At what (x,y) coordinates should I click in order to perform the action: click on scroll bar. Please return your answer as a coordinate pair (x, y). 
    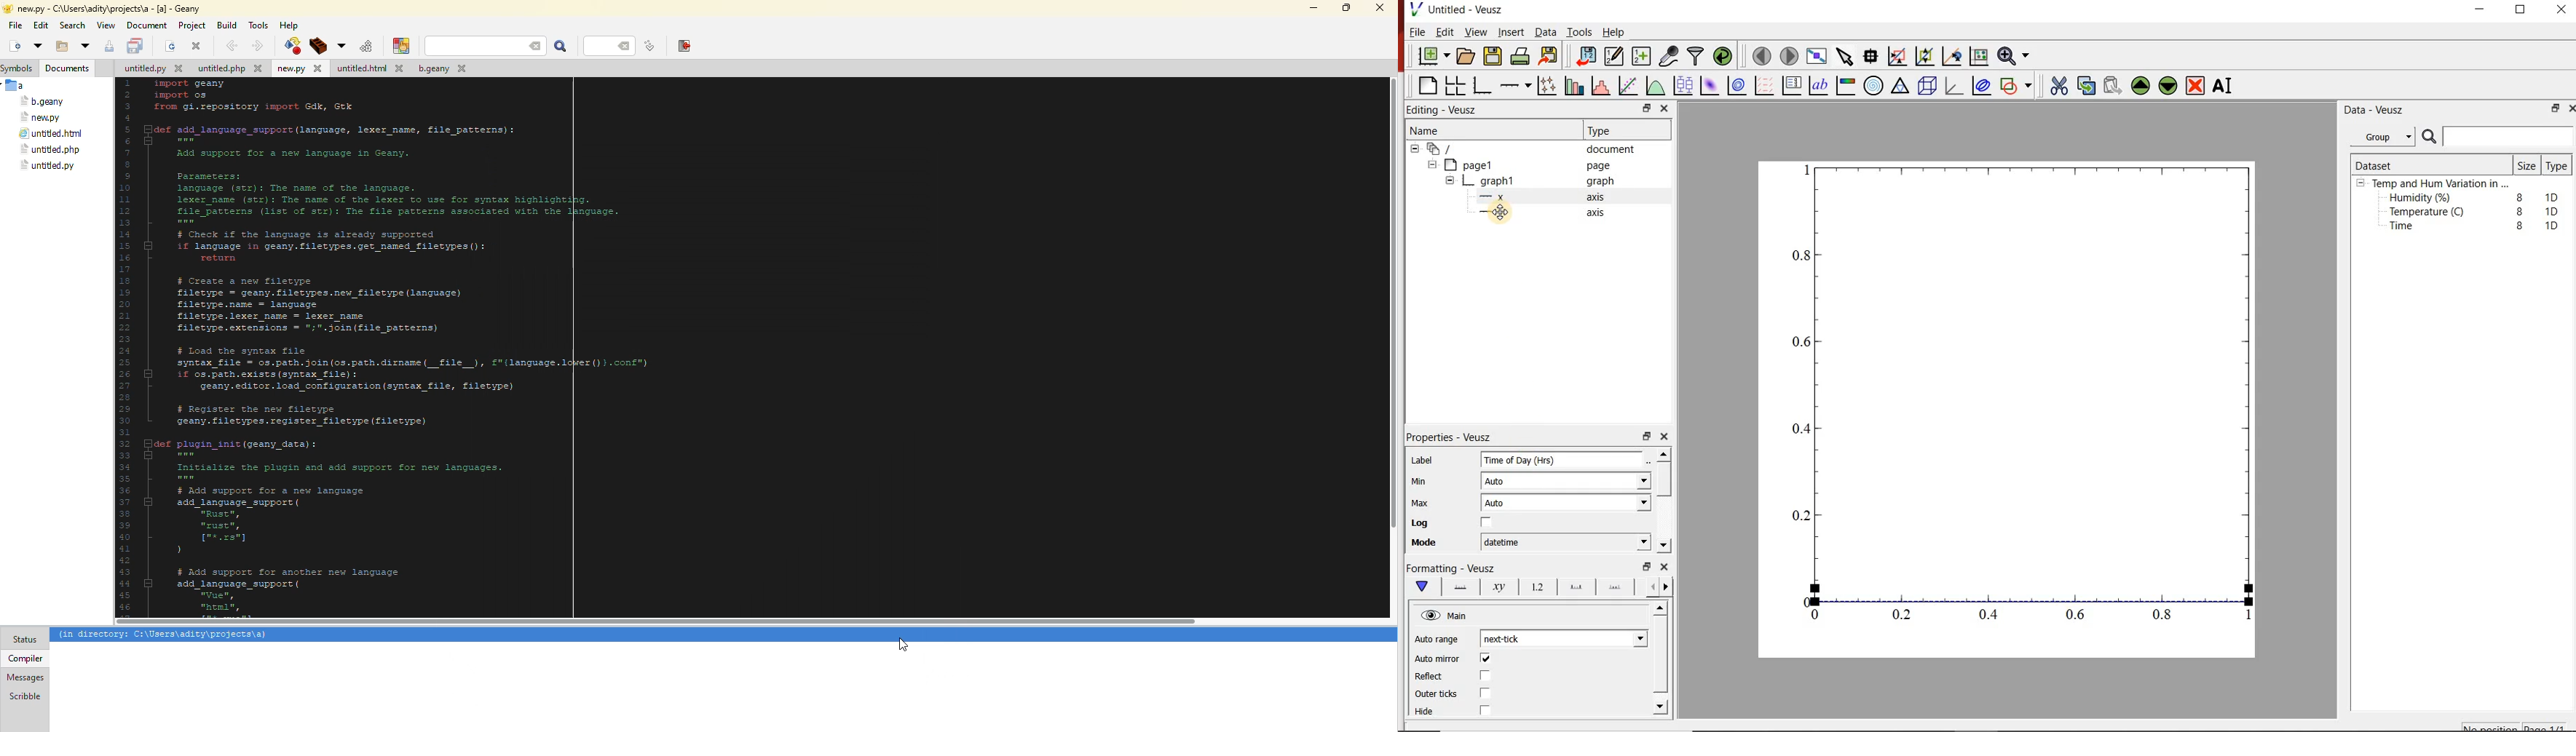
    Looking at the image, I should click on (1666, 499).